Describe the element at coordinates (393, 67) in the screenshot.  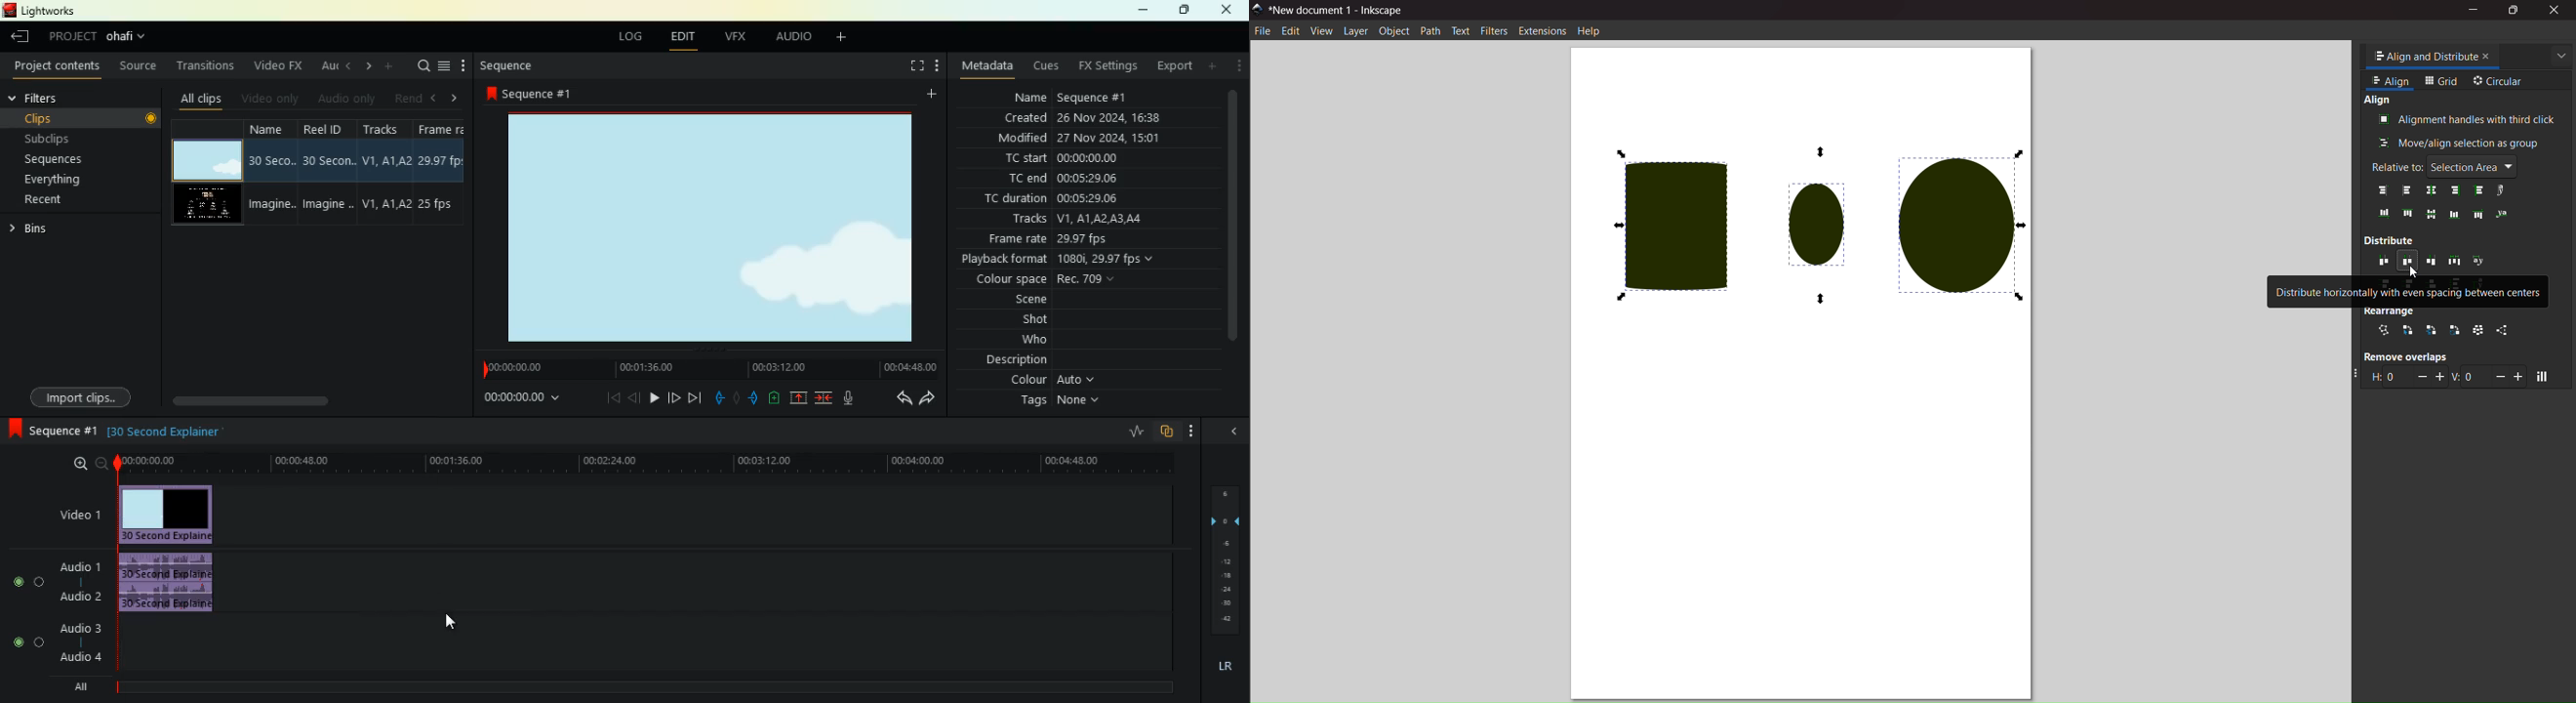
I see `more` at that location.